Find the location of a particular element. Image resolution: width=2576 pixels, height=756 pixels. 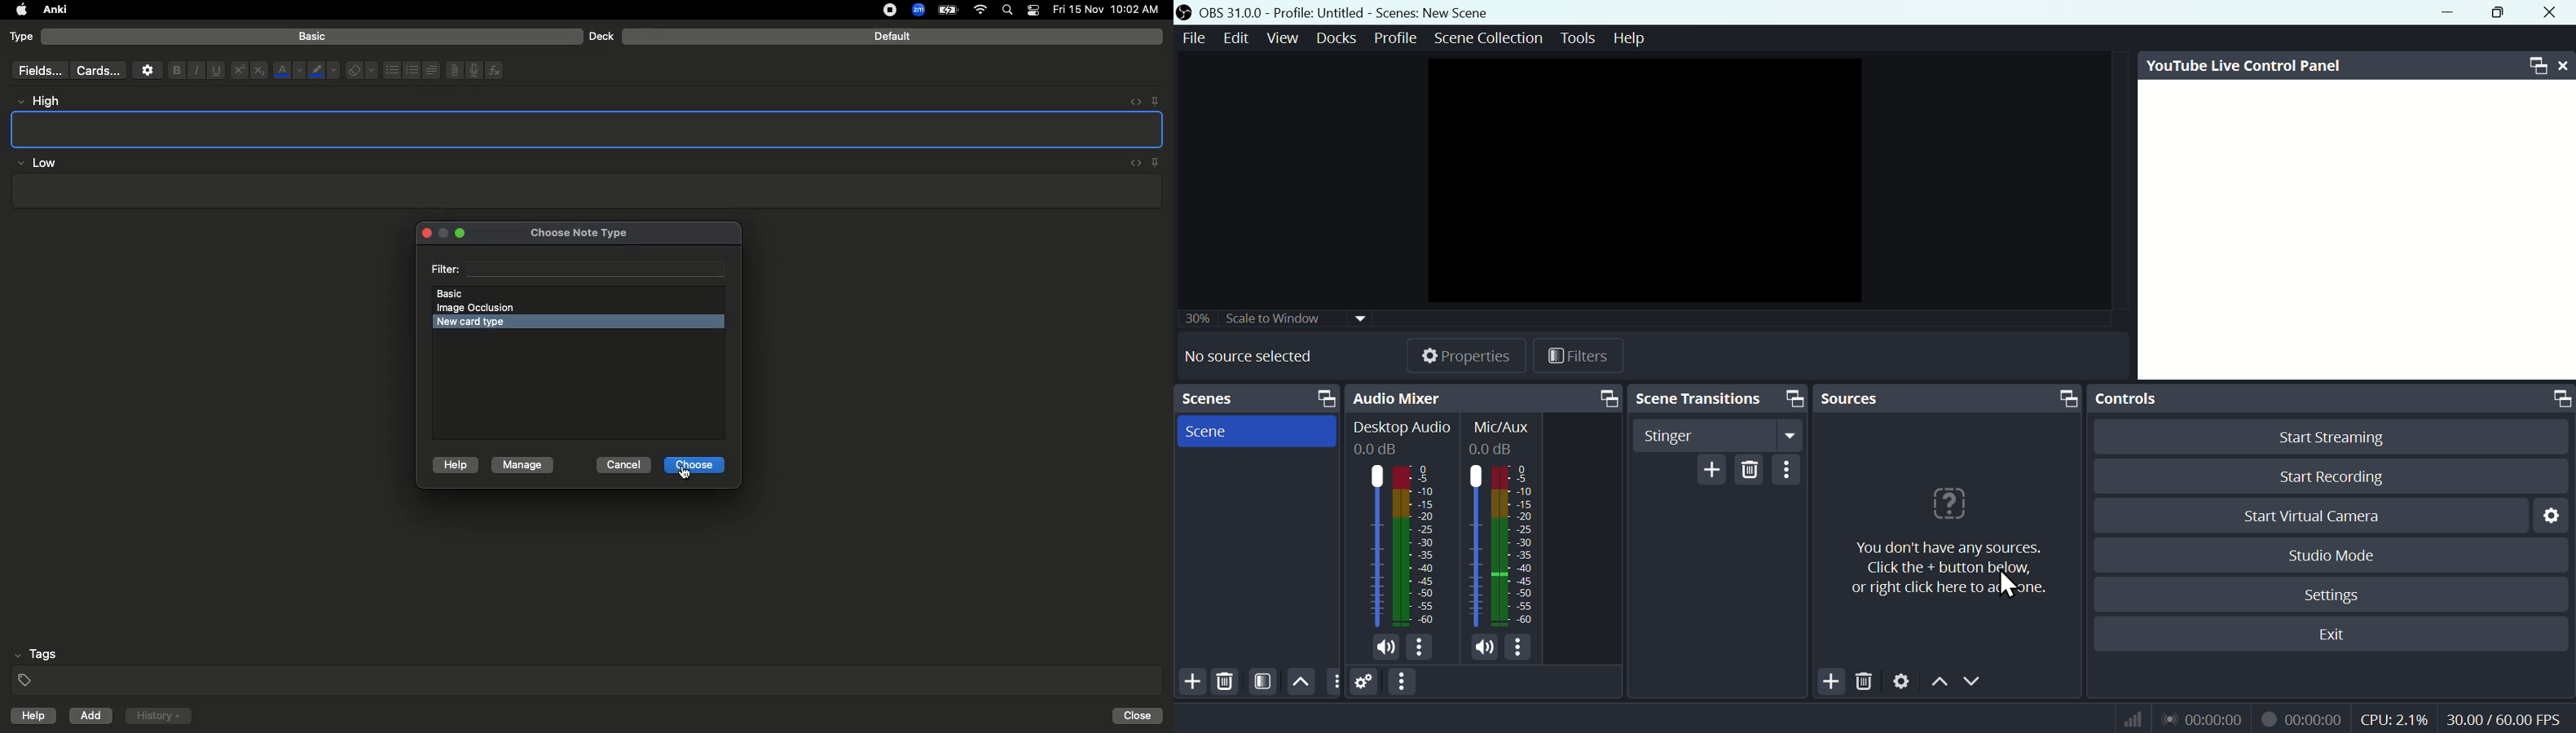

Docks is located at coordinates (1331, 38).